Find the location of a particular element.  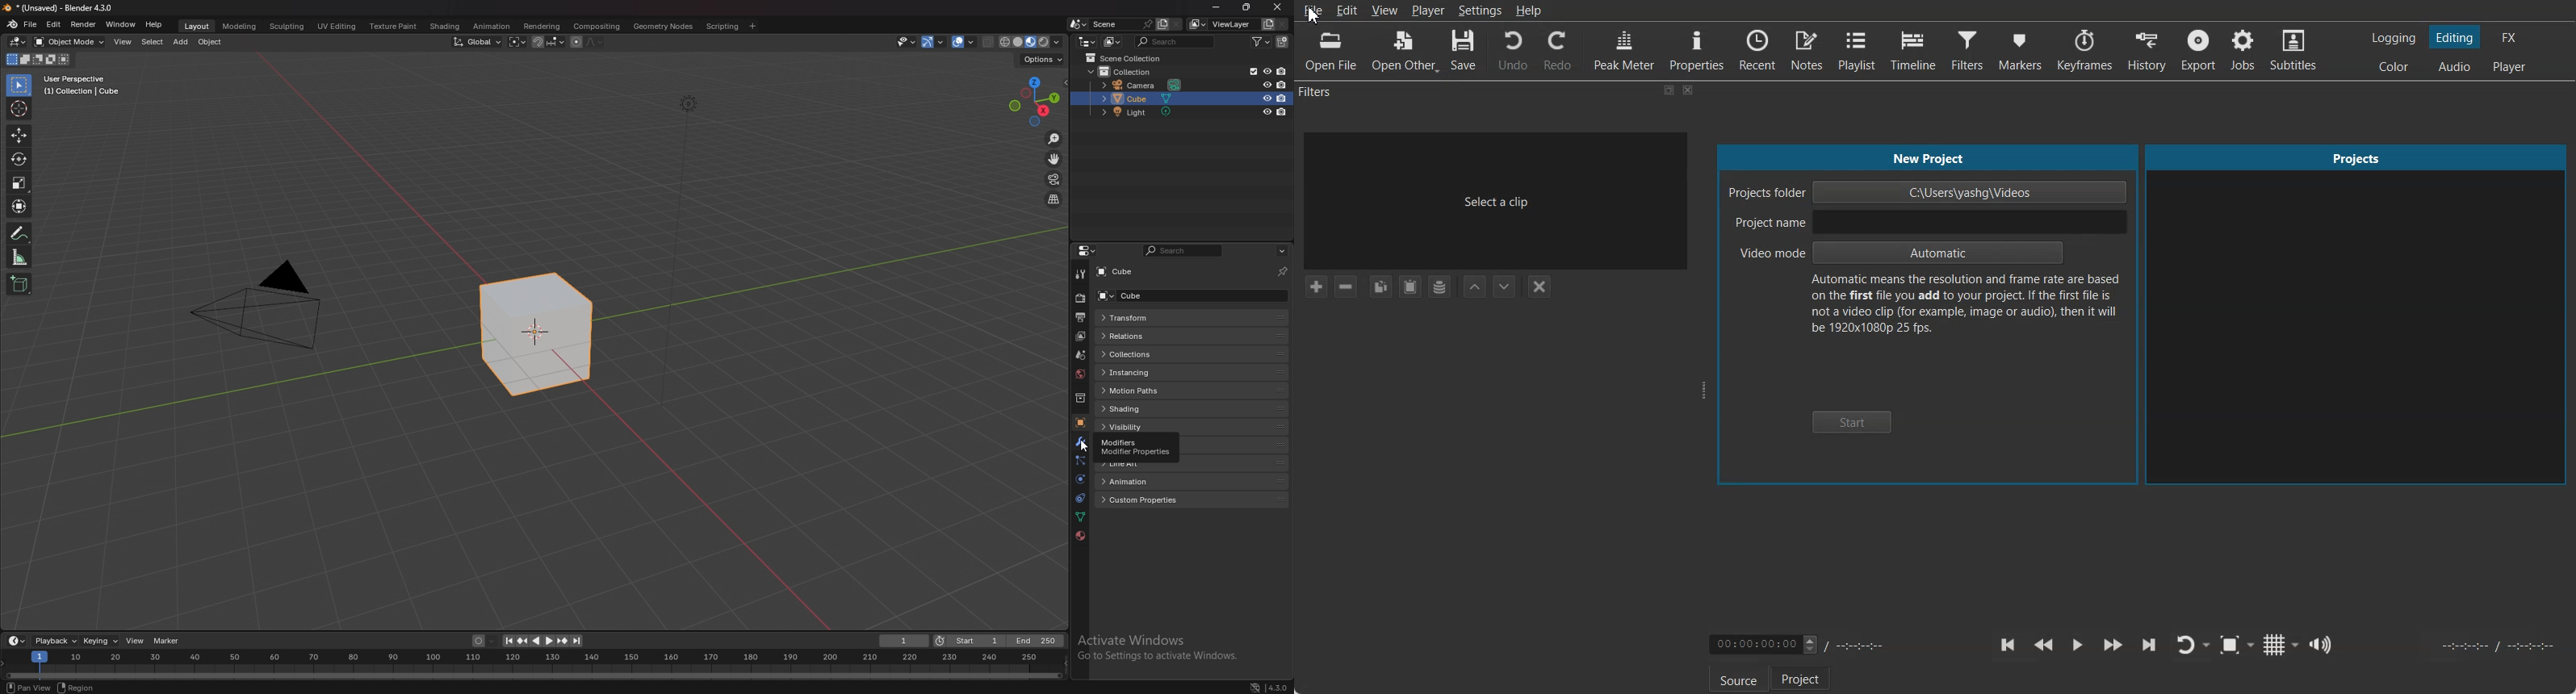

Text is located at coordinates (1963, 303).